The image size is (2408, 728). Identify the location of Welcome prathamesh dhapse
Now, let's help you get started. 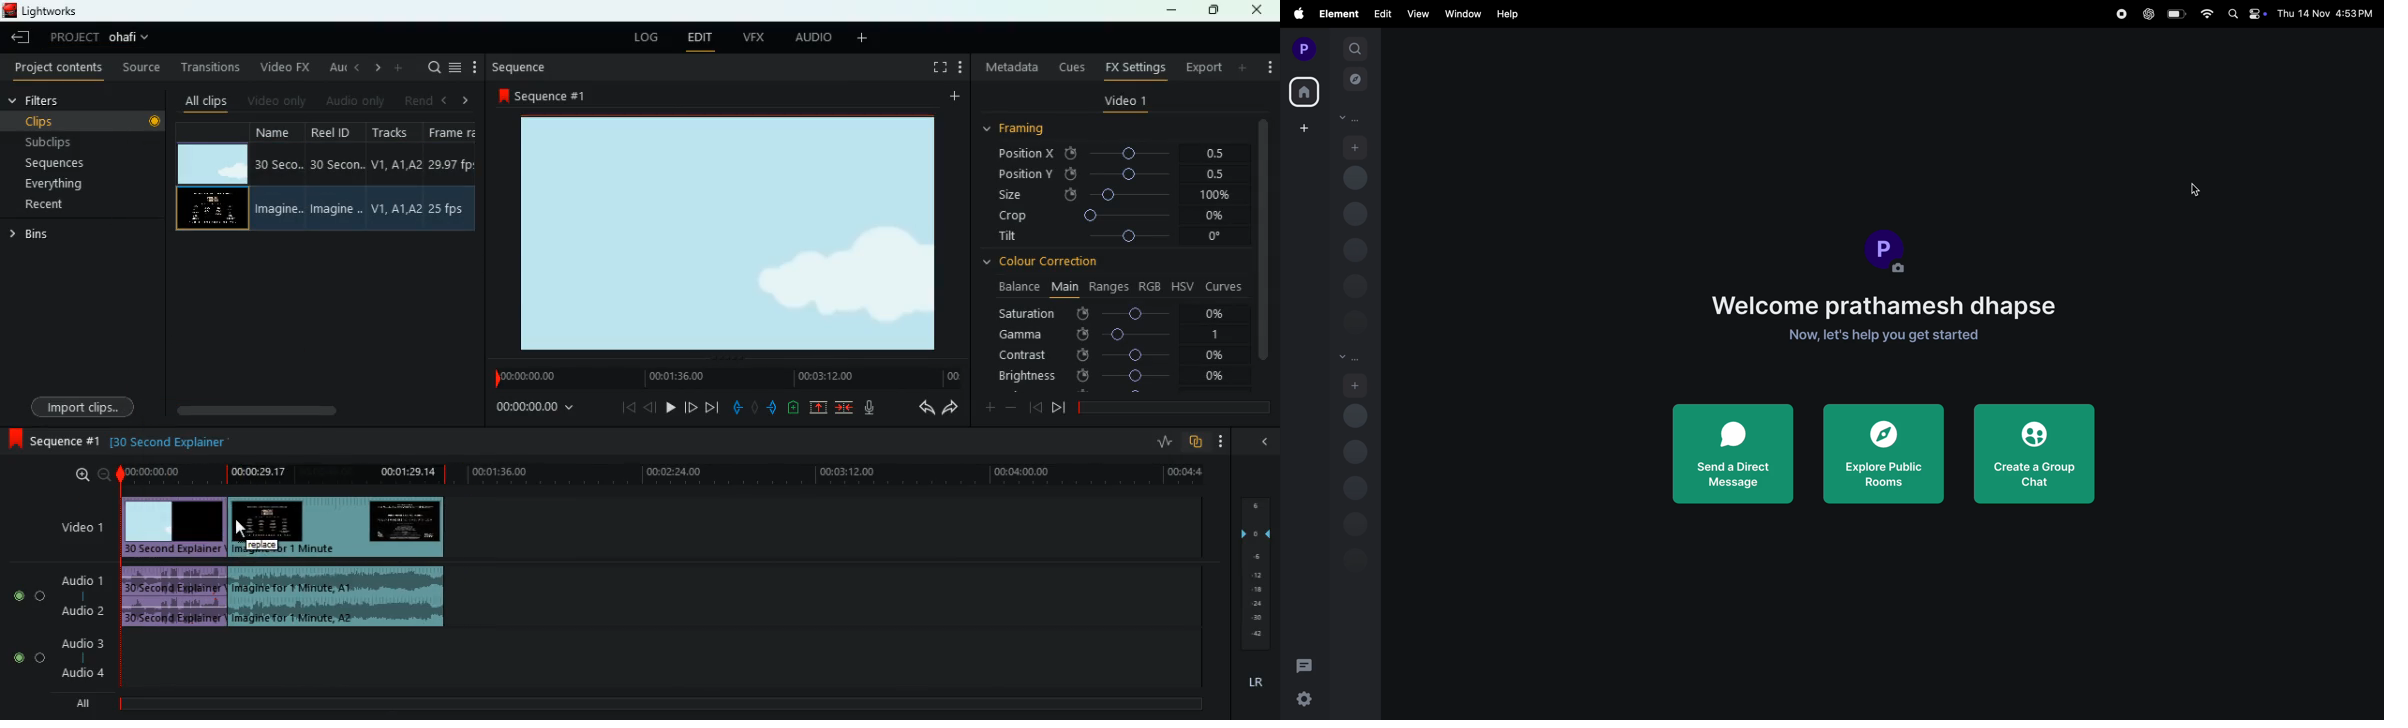
(1883, 313).